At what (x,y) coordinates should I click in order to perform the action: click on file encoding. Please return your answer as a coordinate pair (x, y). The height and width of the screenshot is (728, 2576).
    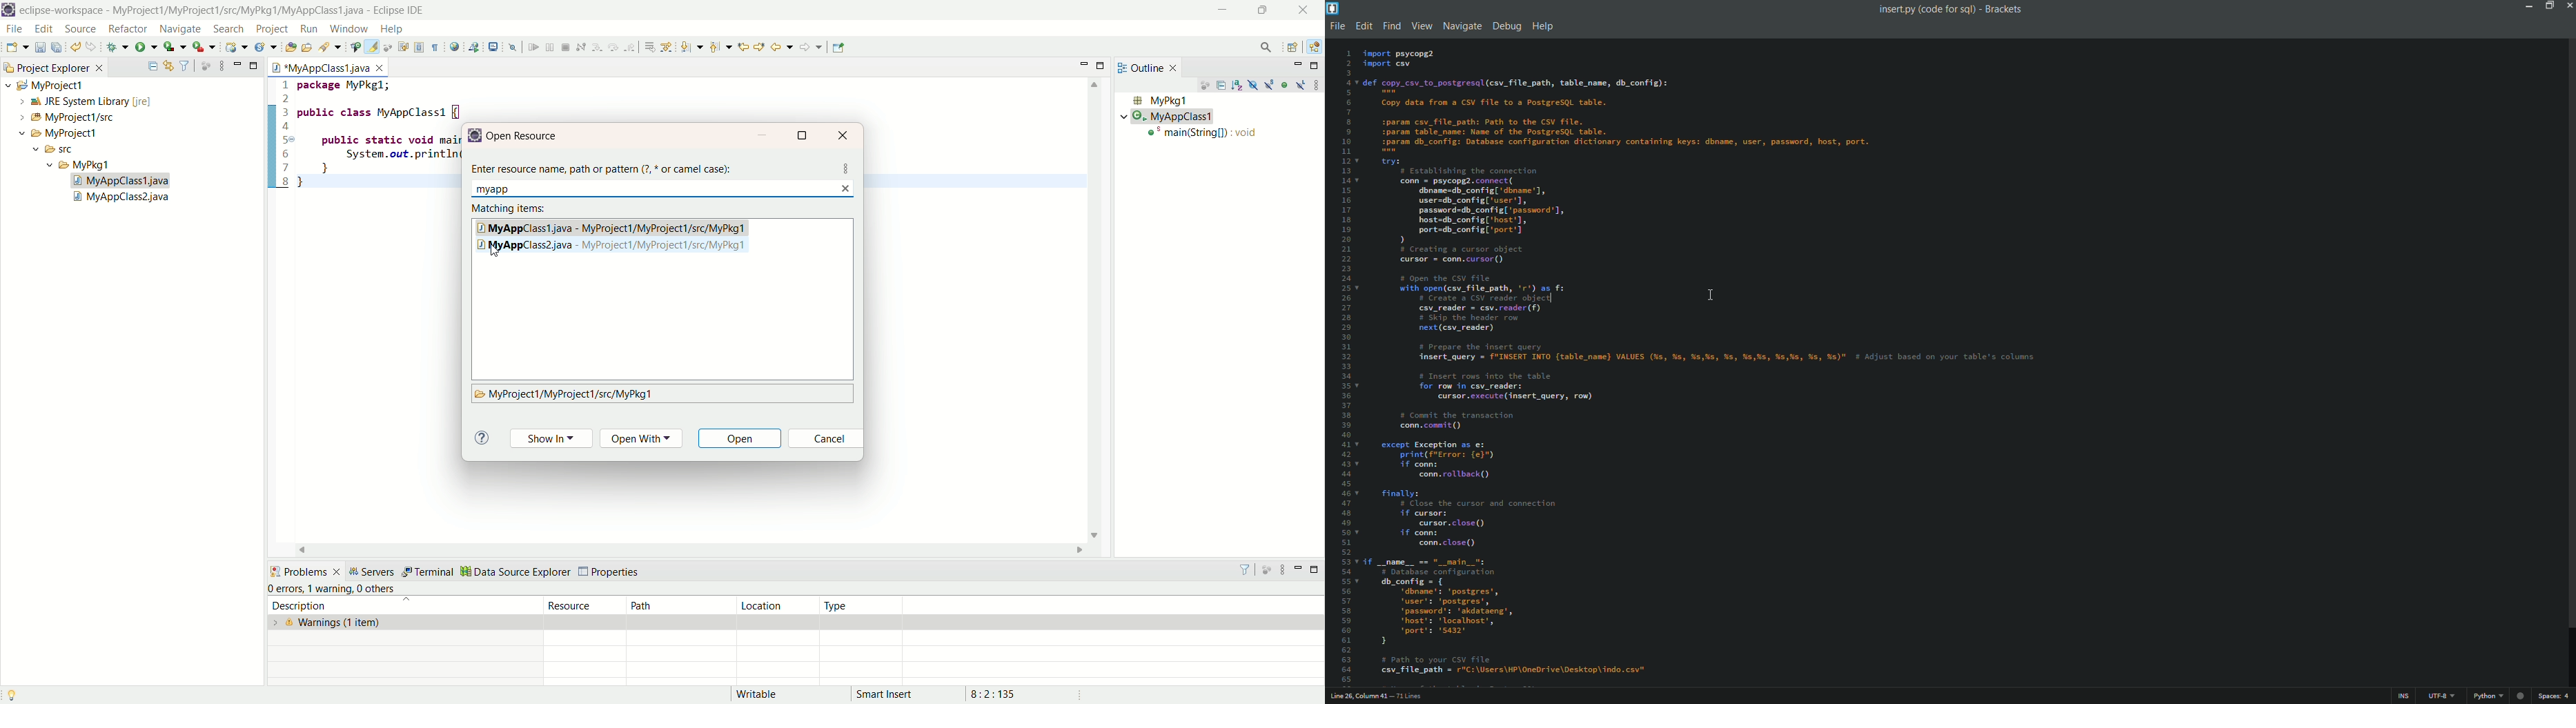
    Looking at the image, I should click on (2443, 697).